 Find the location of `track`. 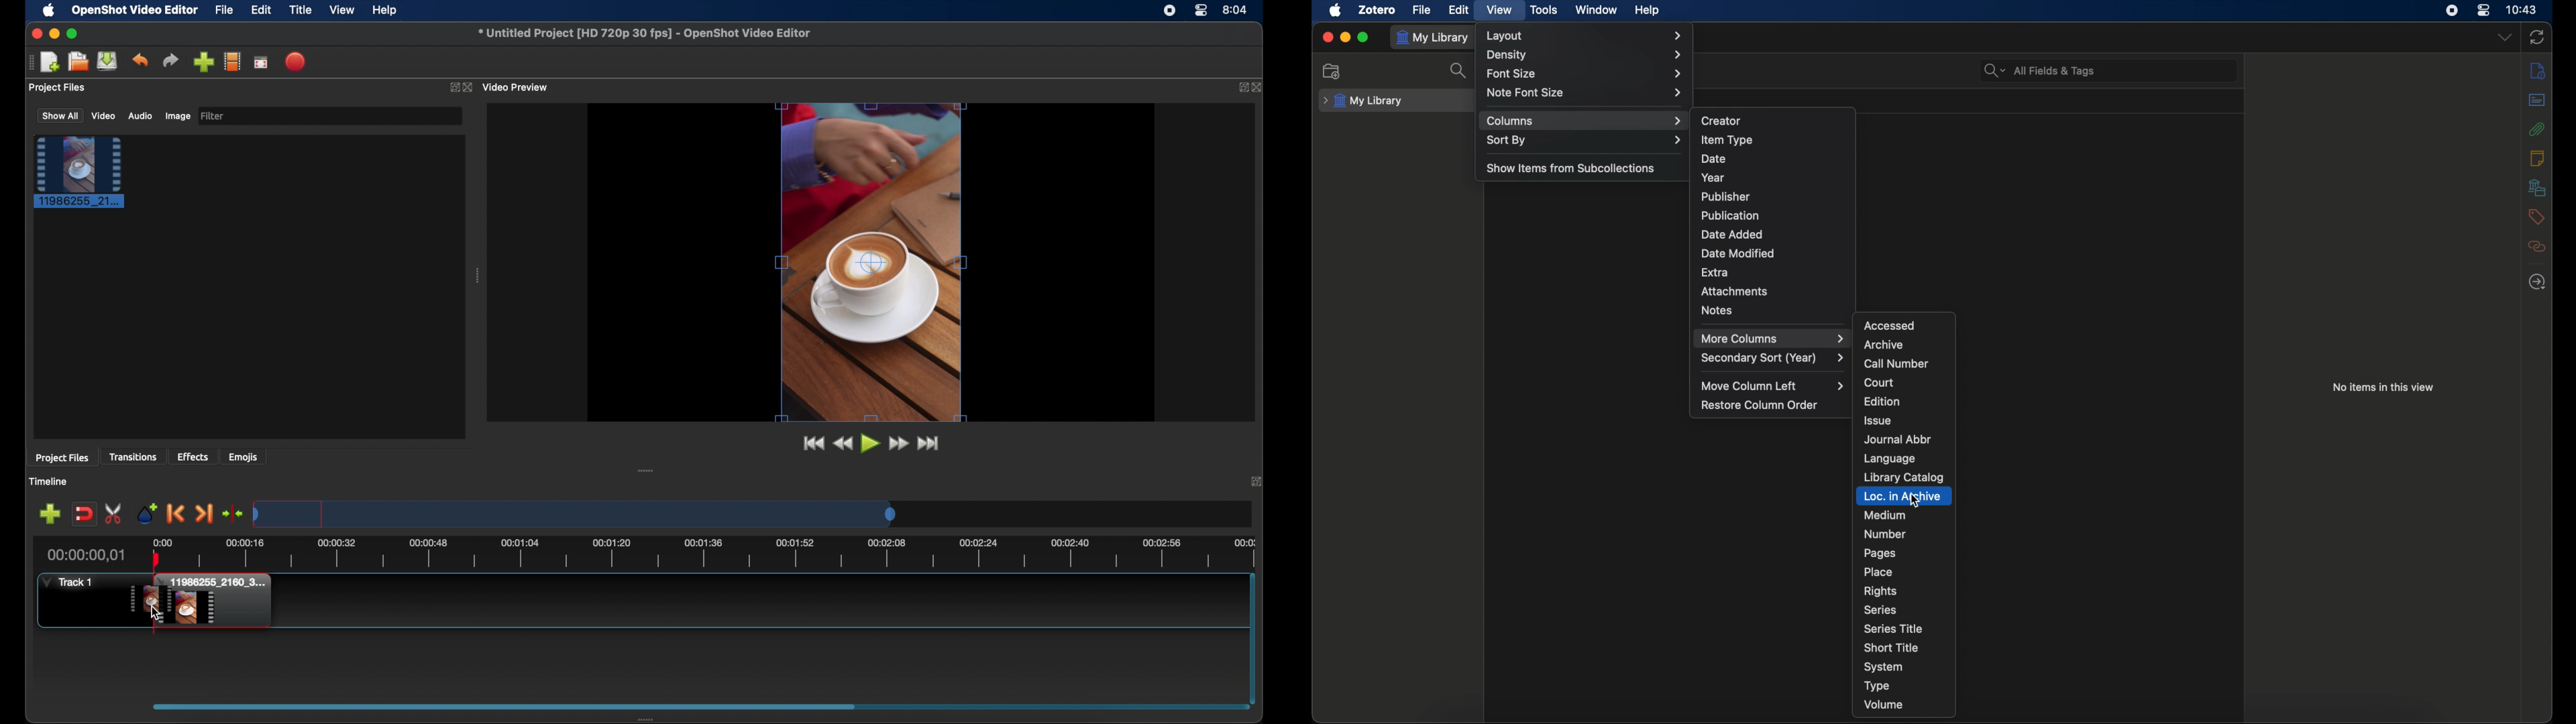

track is located at coordinates (228, 601).